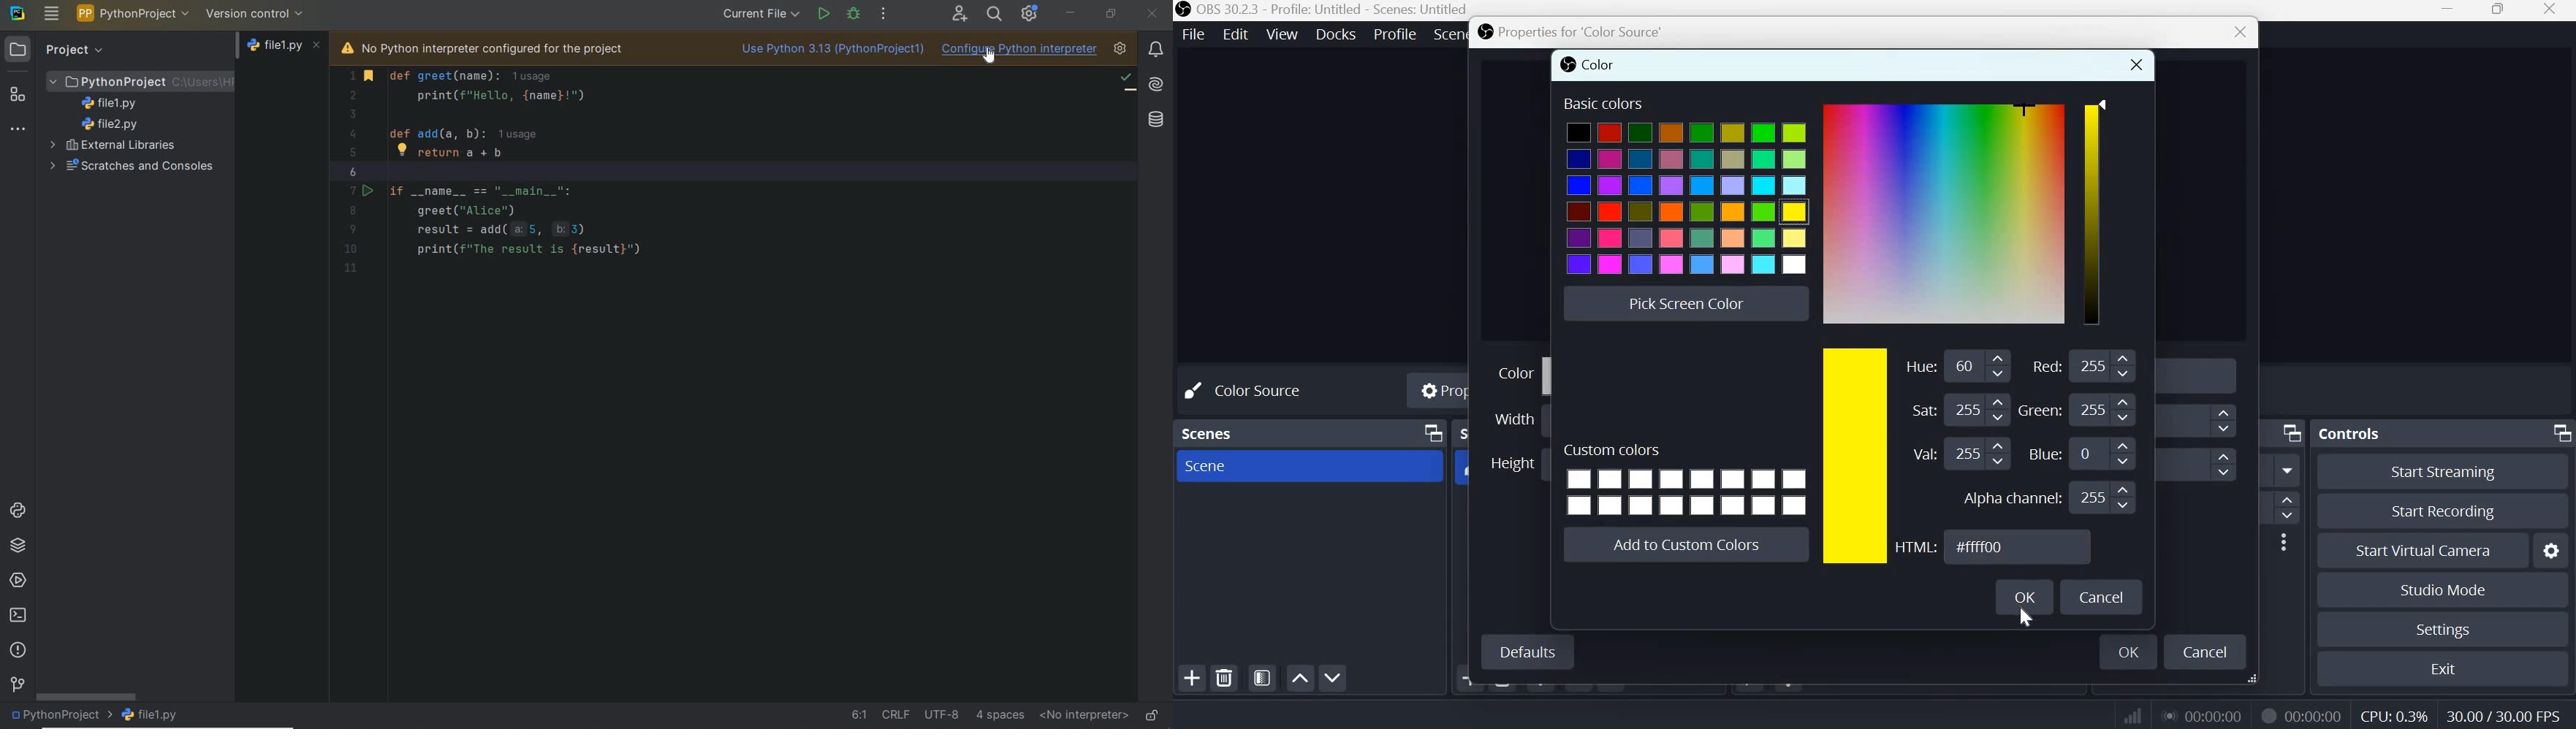 The width and height of the screenshot is (2576, 756). What do you see at coordinates (255, 13) in the screenshot?
I see `version control` at bounding box center [255, 13].